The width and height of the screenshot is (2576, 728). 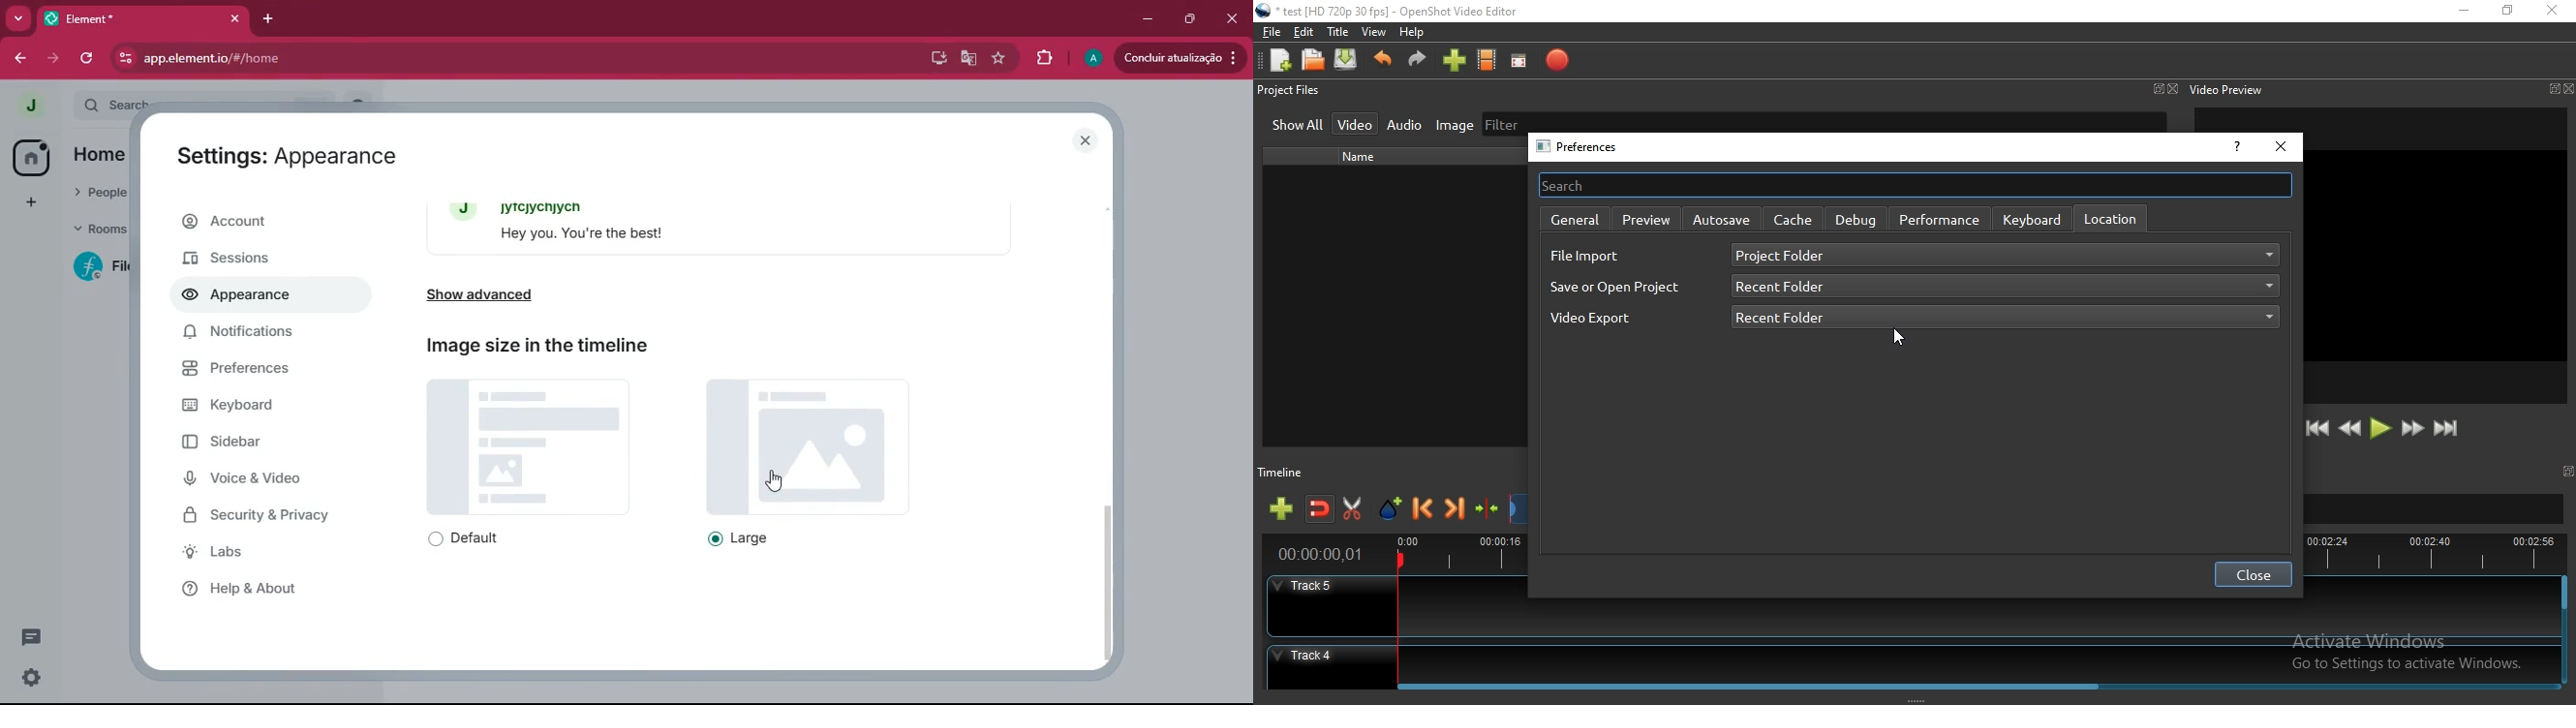 What do you see at coordinates (1039, 59) in the screenshot?
I see `extensions` at bounding box center [1039, 59].